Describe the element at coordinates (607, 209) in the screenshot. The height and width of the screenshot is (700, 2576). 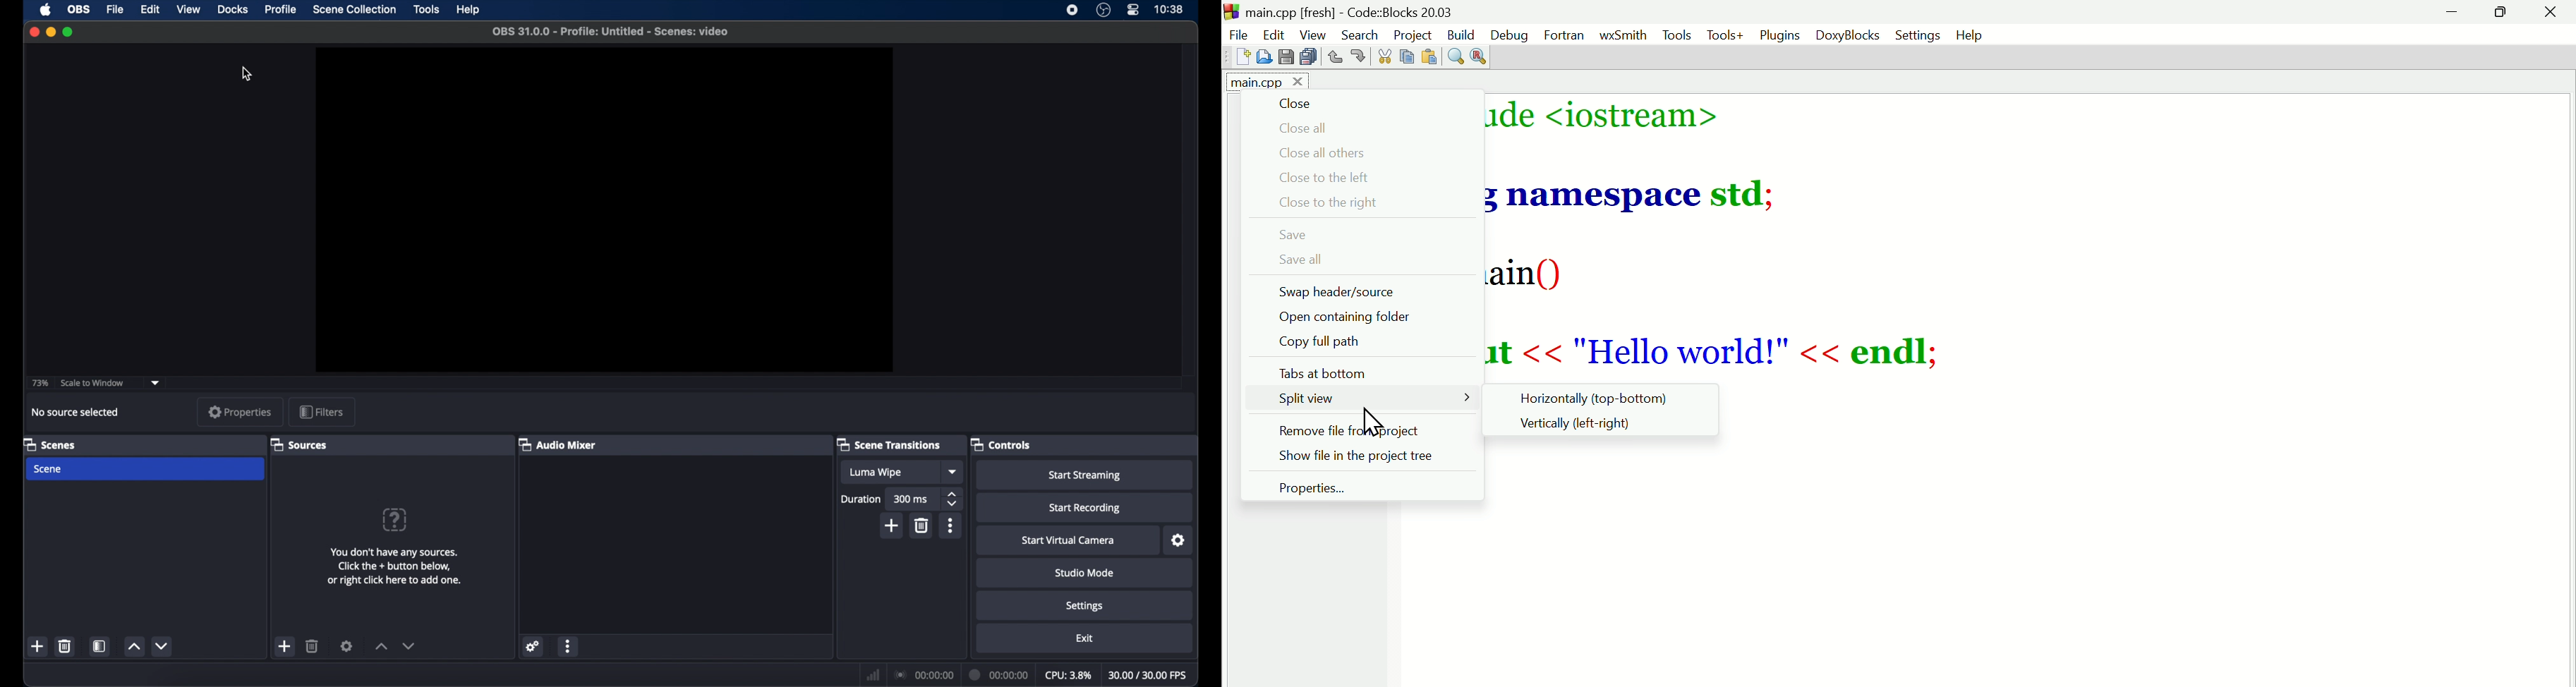
I see `preview` at that location.